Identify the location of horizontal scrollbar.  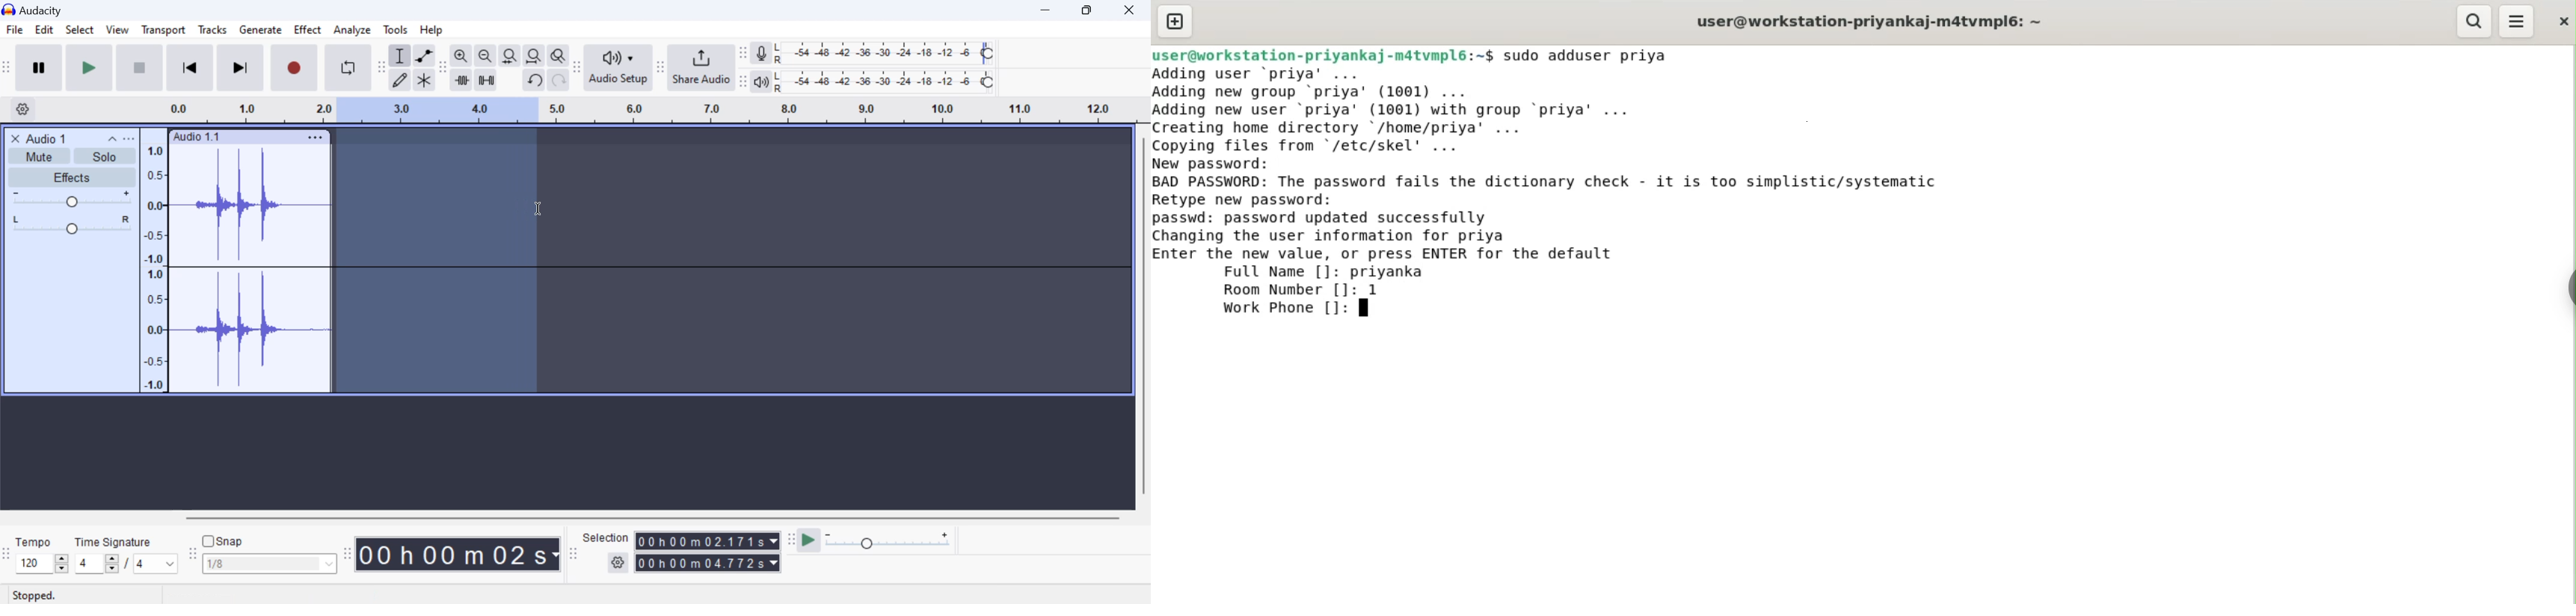
(664, 516).